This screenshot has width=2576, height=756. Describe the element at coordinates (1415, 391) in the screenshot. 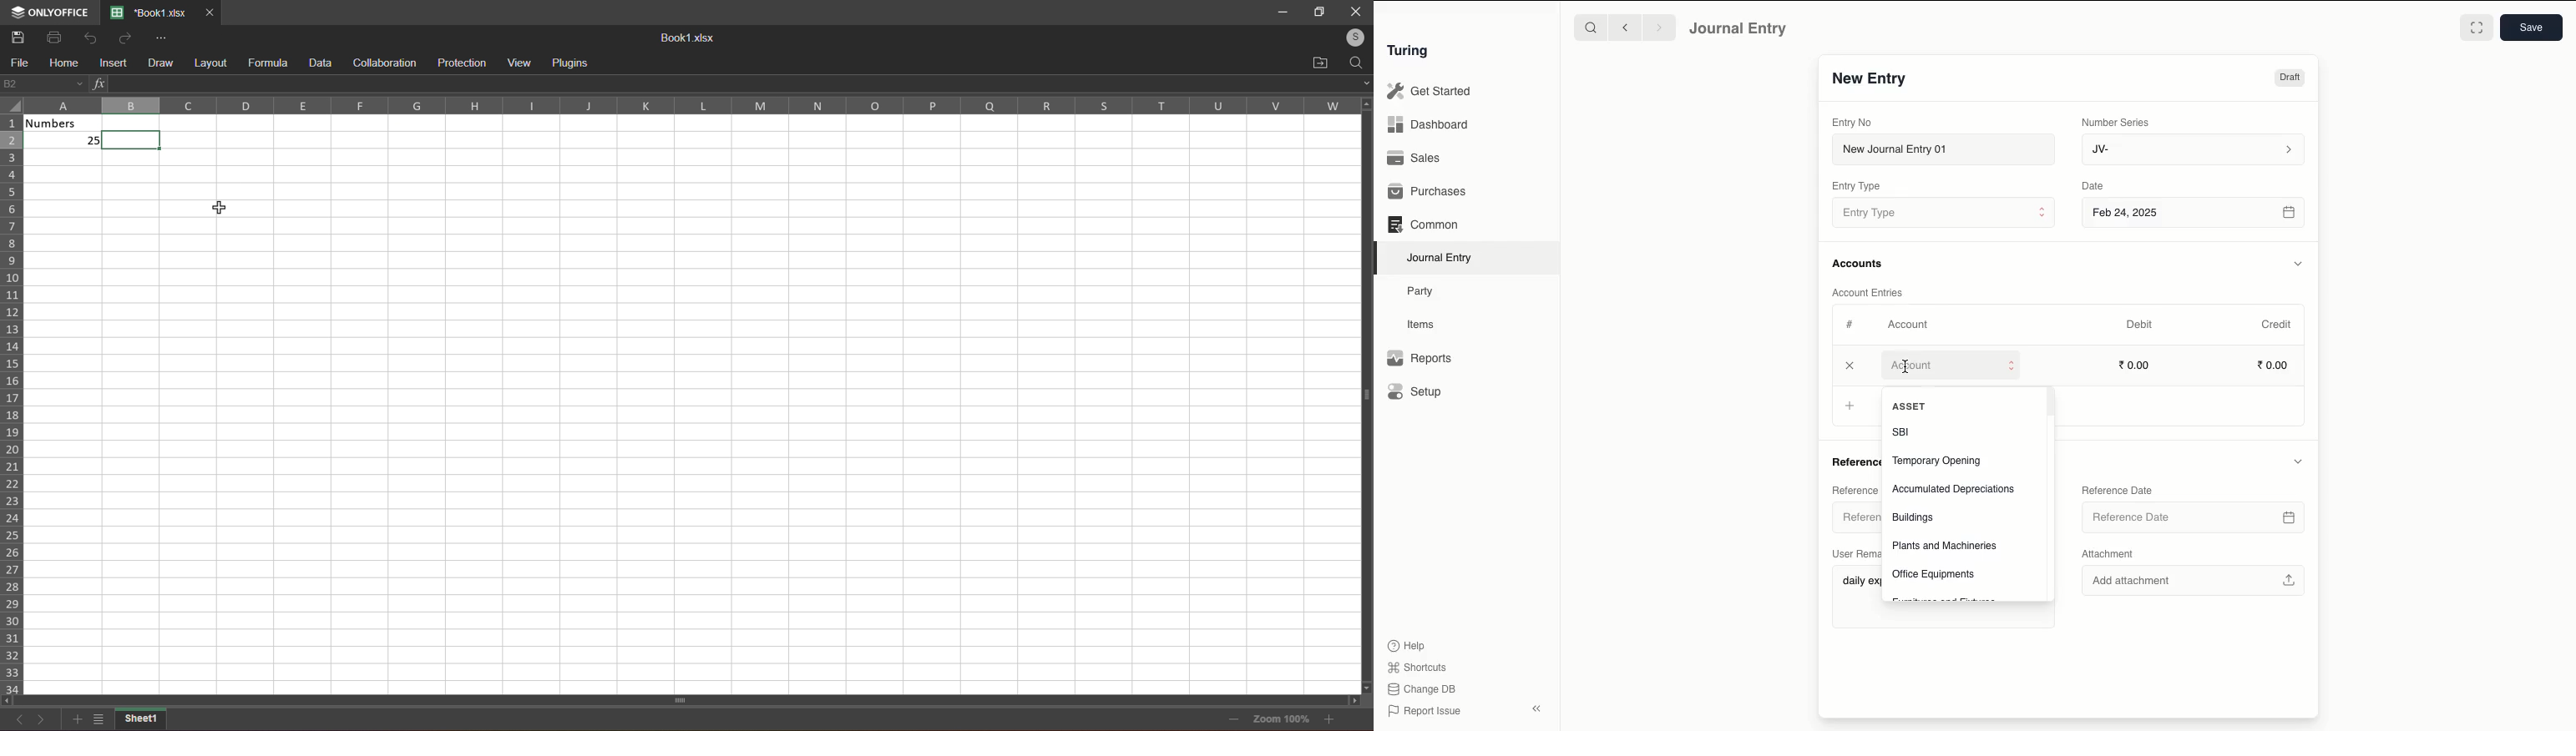

I see `Setup` at that location.